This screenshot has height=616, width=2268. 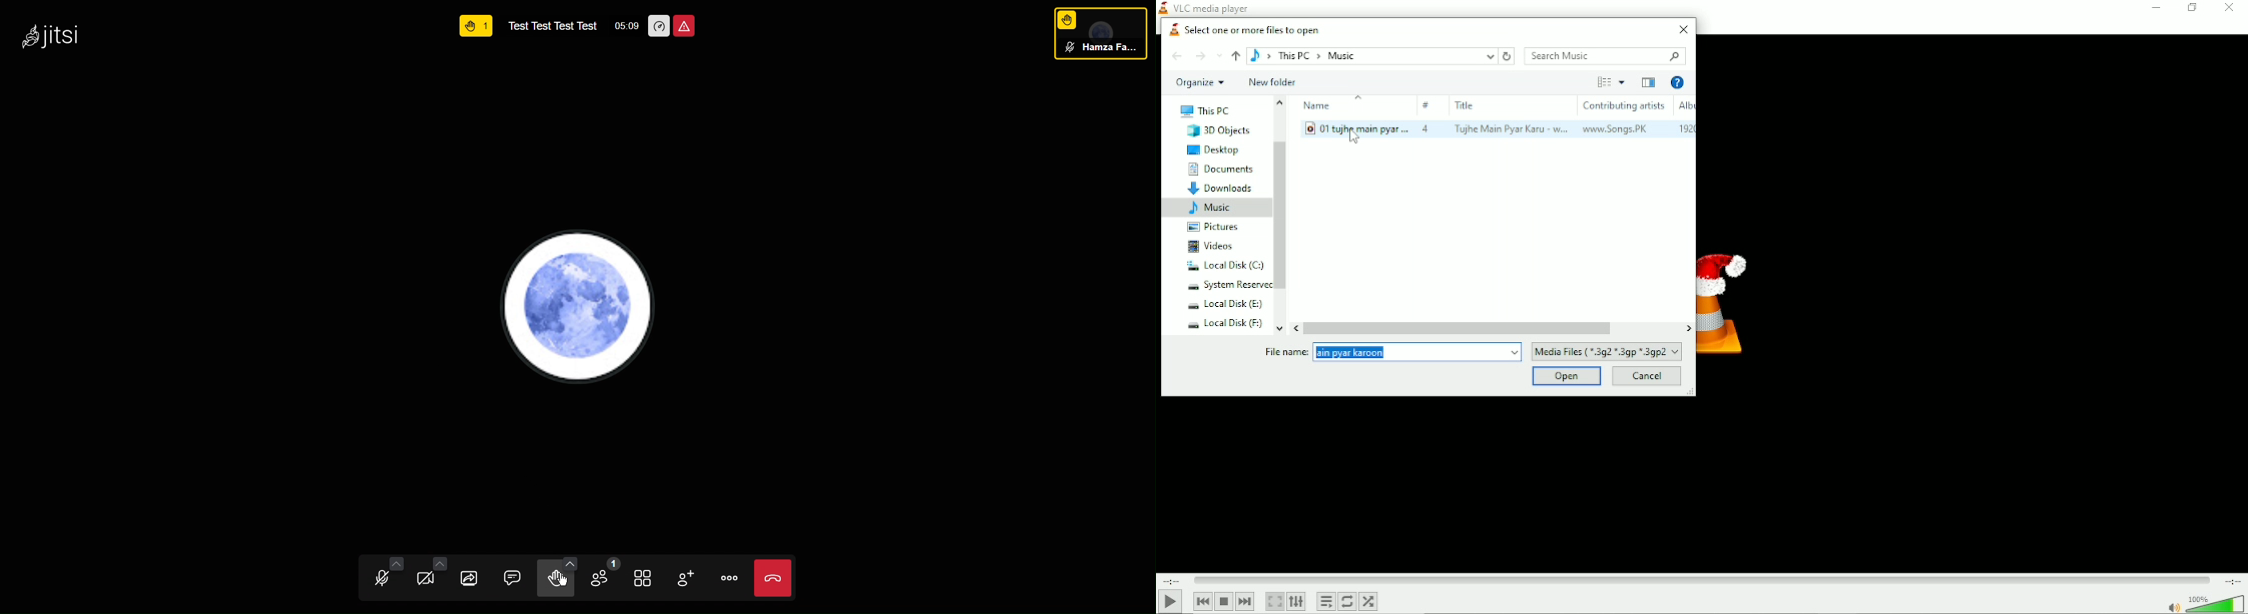 What do you see at coordinates (1223, 603) in the screenshot?
I see `Stop playback` at bounding box center [1223, 603].